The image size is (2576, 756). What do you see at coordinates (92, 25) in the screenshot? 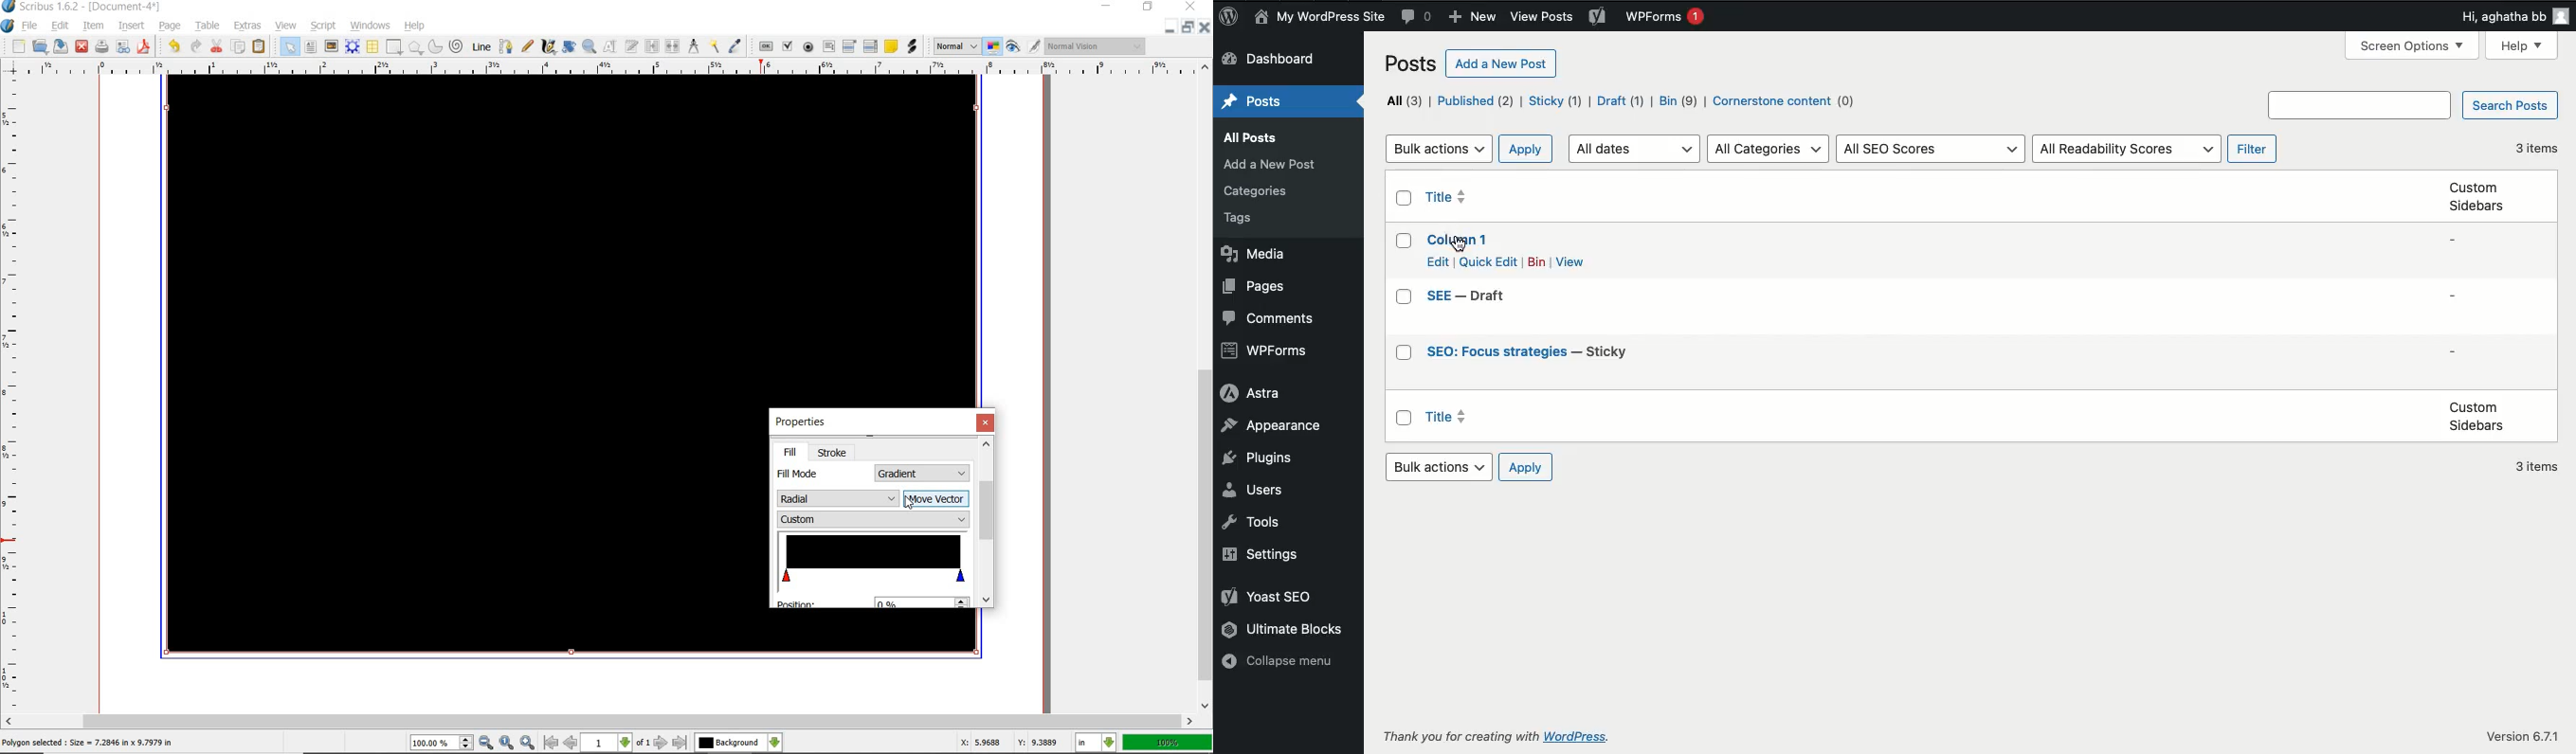
I see `item` at bounding box center [92, 25].